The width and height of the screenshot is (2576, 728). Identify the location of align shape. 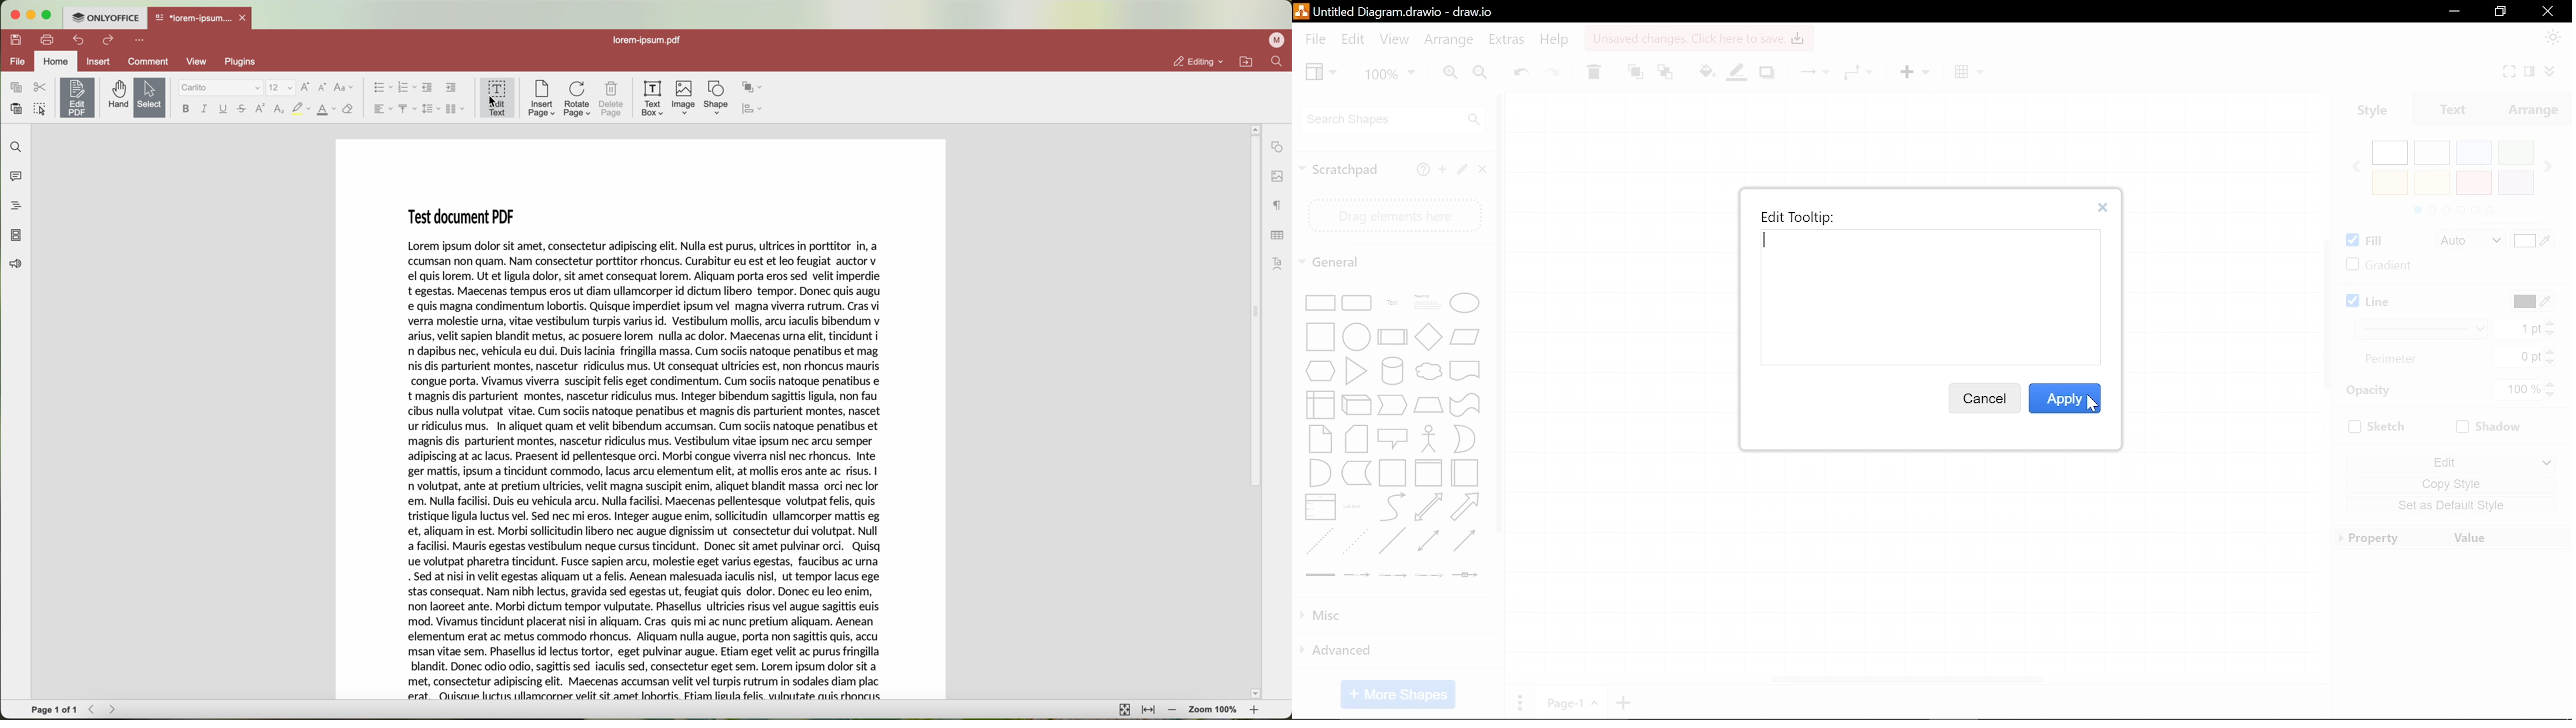
(754, 108).